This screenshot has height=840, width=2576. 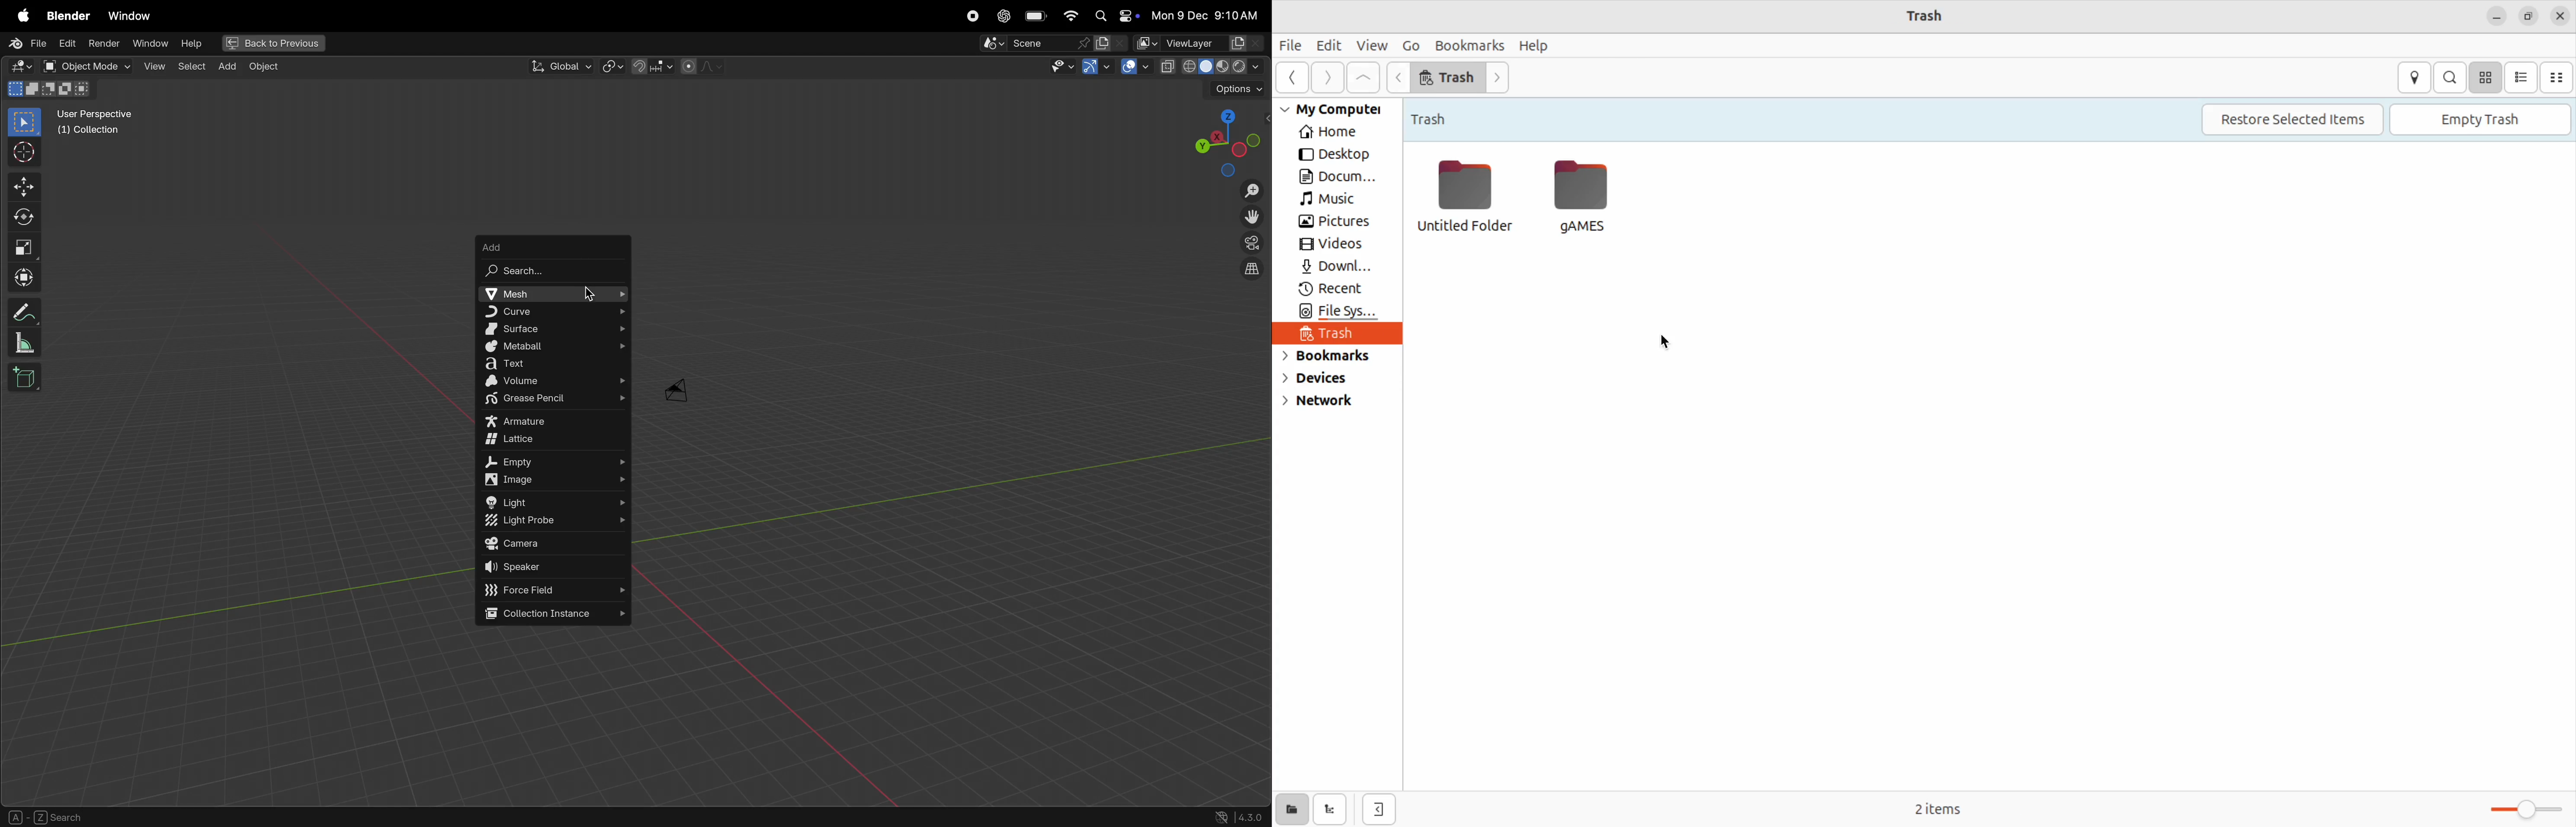 What do you see at coordinates (554, 544) in the screenshot?
I see `camera` at bounding box center [554, 544].